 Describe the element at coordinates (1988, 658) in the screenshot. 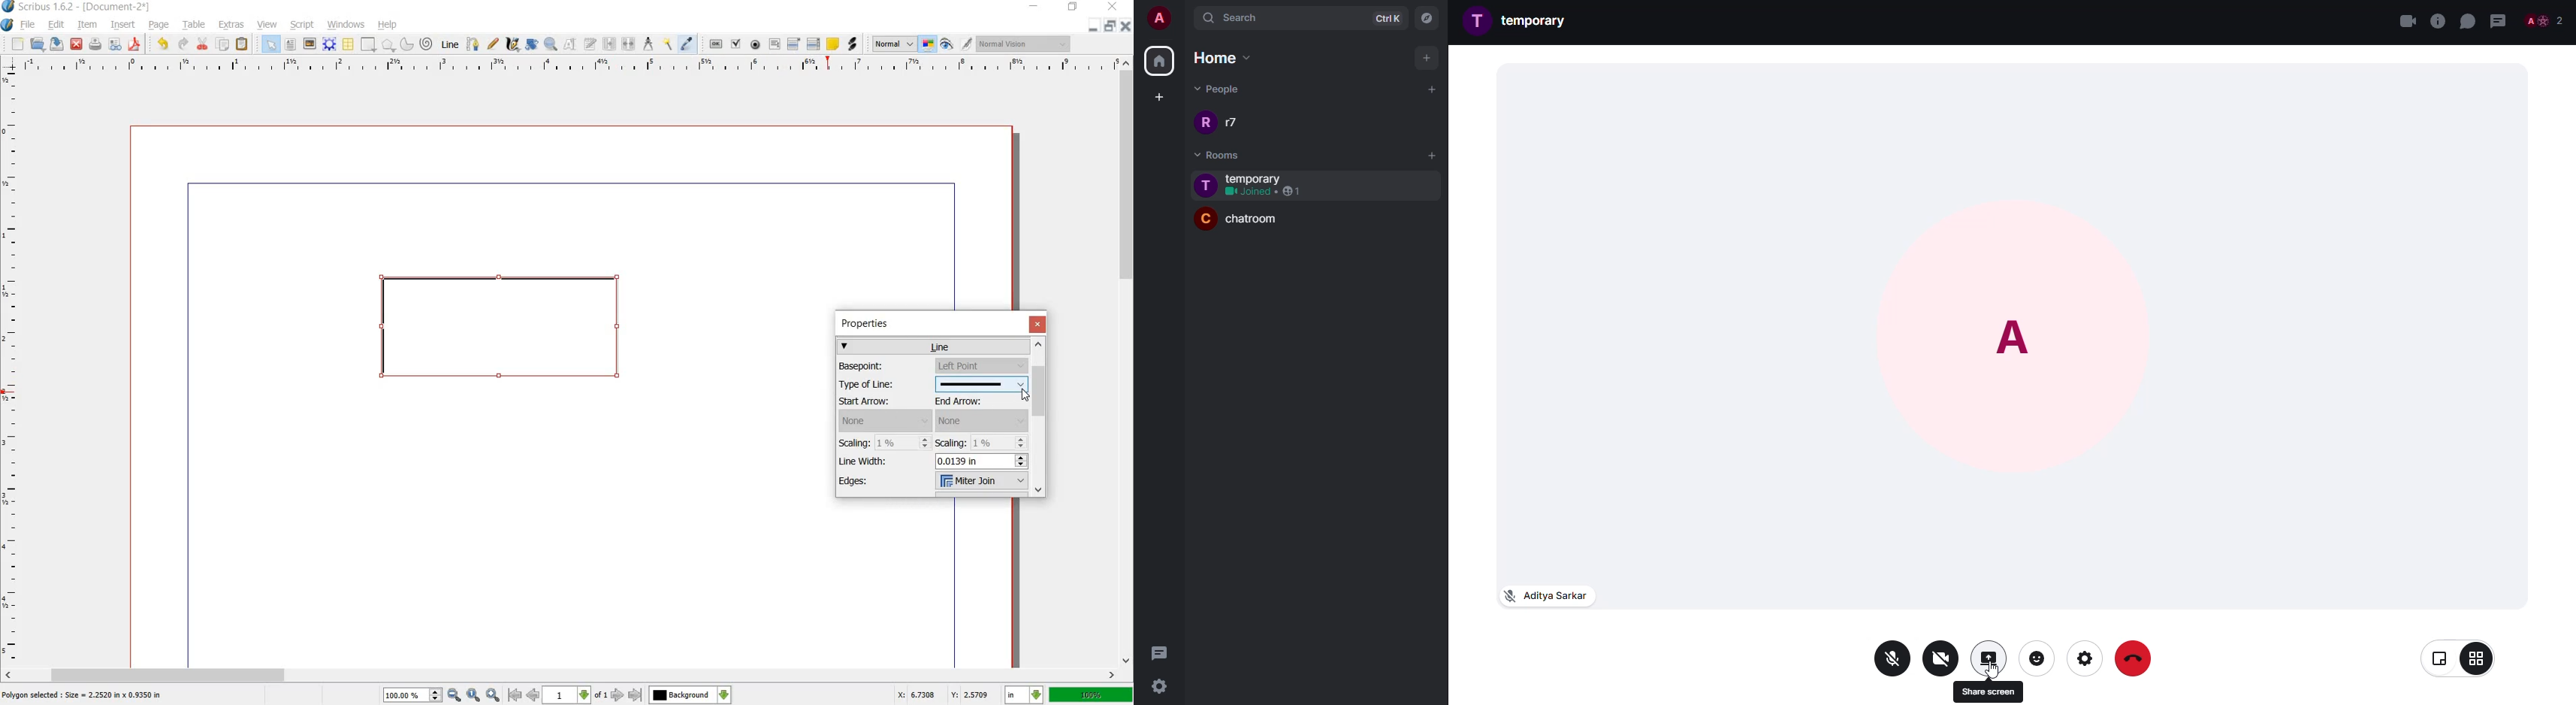

I see `share screen` at that location.